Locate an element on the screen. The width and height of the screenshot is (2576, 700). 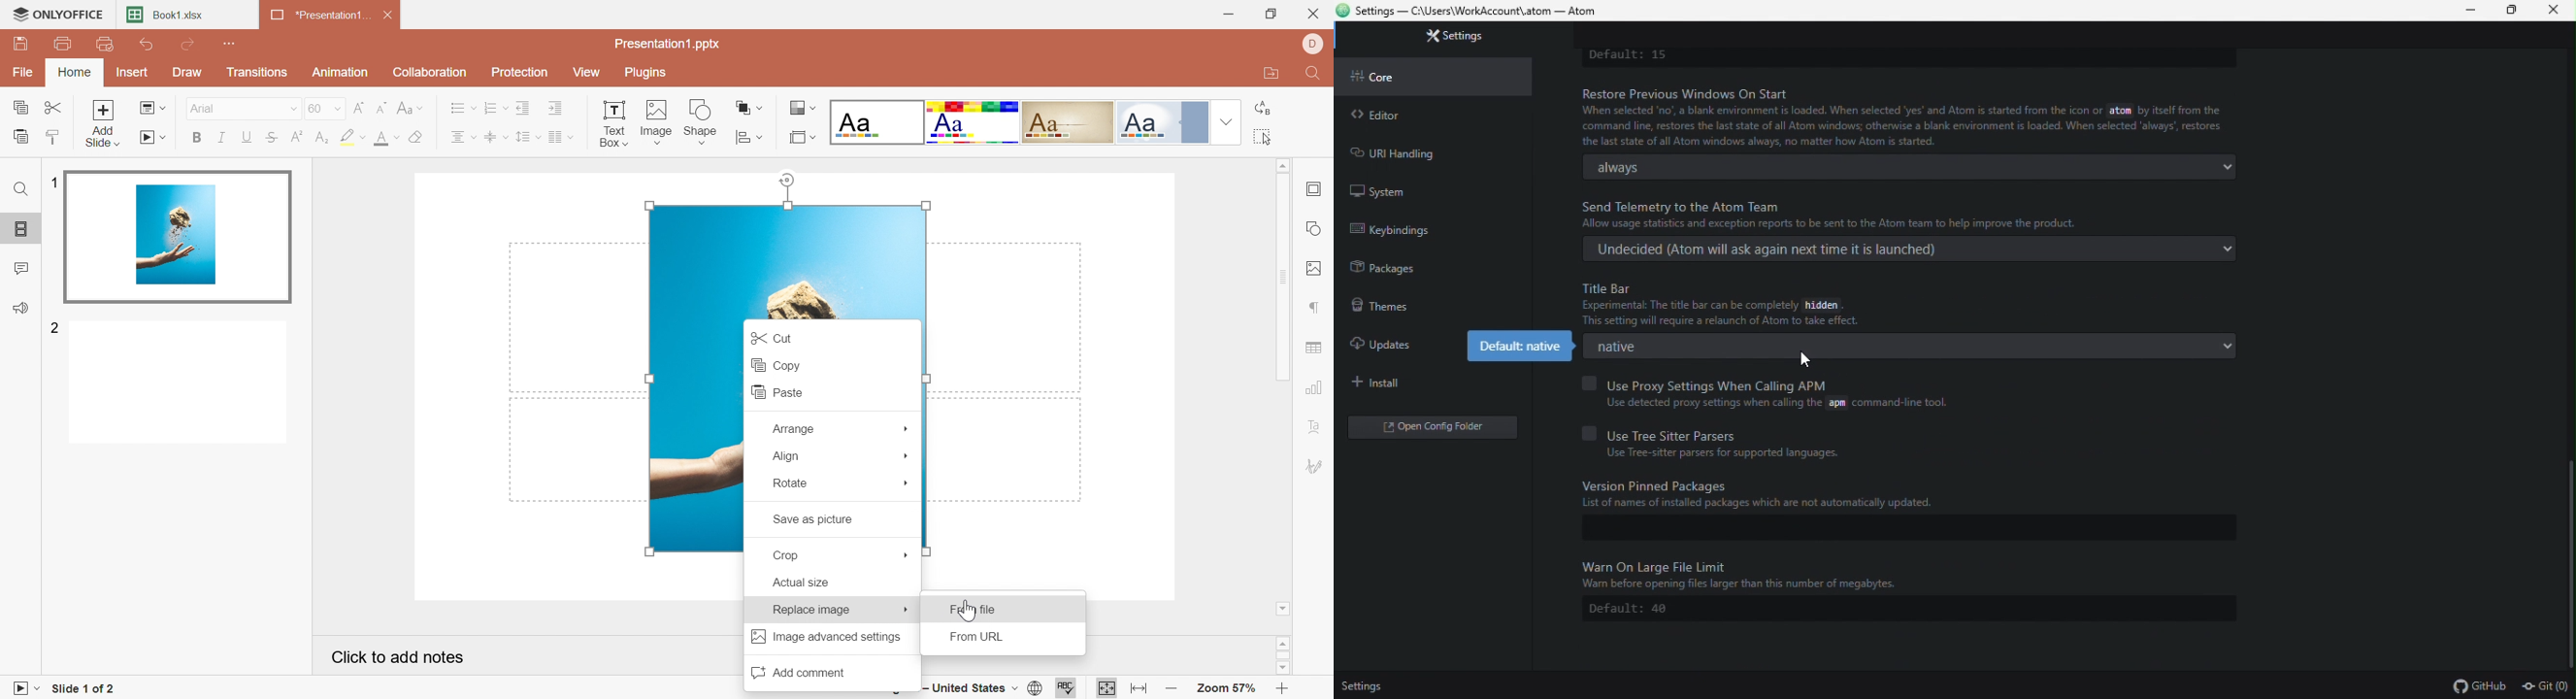
Warn On Large File Limit Warn before opening the files larger than this number of megabytes. is located at coordinates (1773, 572).